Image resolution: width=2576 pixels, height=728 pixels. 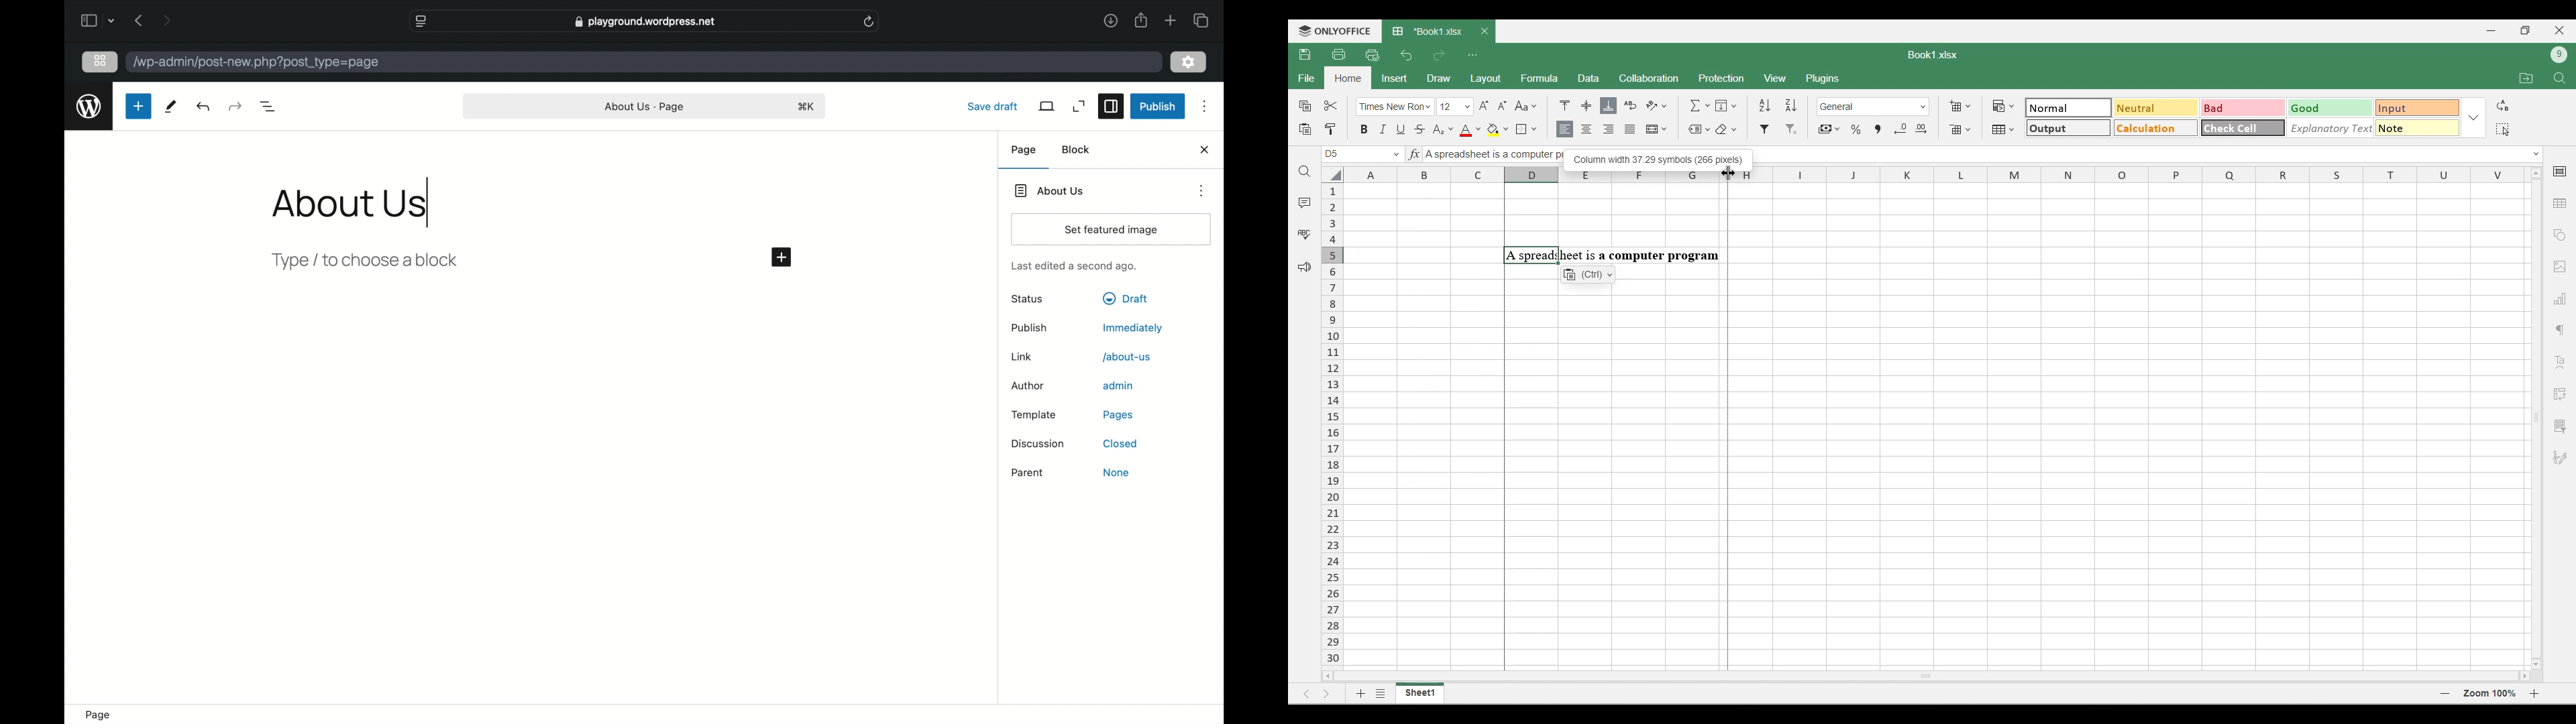 What do you see at coordinates (1589, 77) in the screenshot?
I see `Data menu` at bounding box center [1589, 77].